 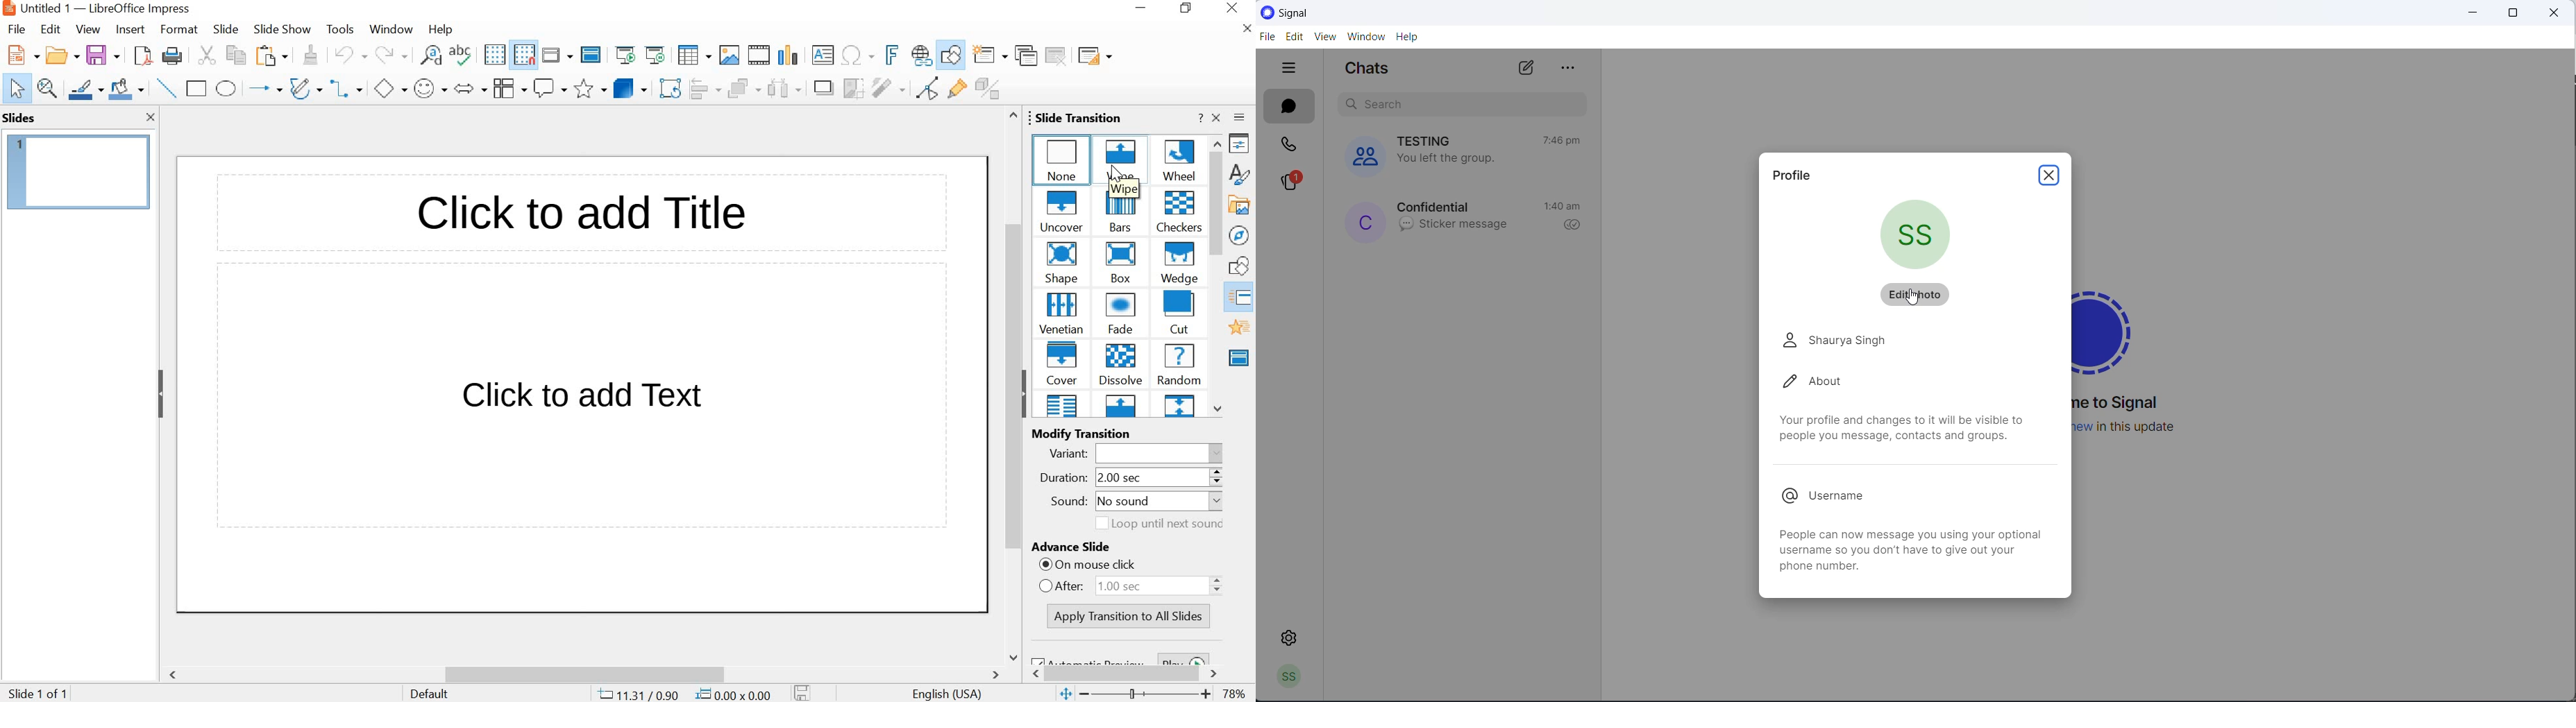 What do you see at coordinates (931, 87) in the screenshot?
I see `Toggle Point Edit Mode` at bounding box center [931, 87].